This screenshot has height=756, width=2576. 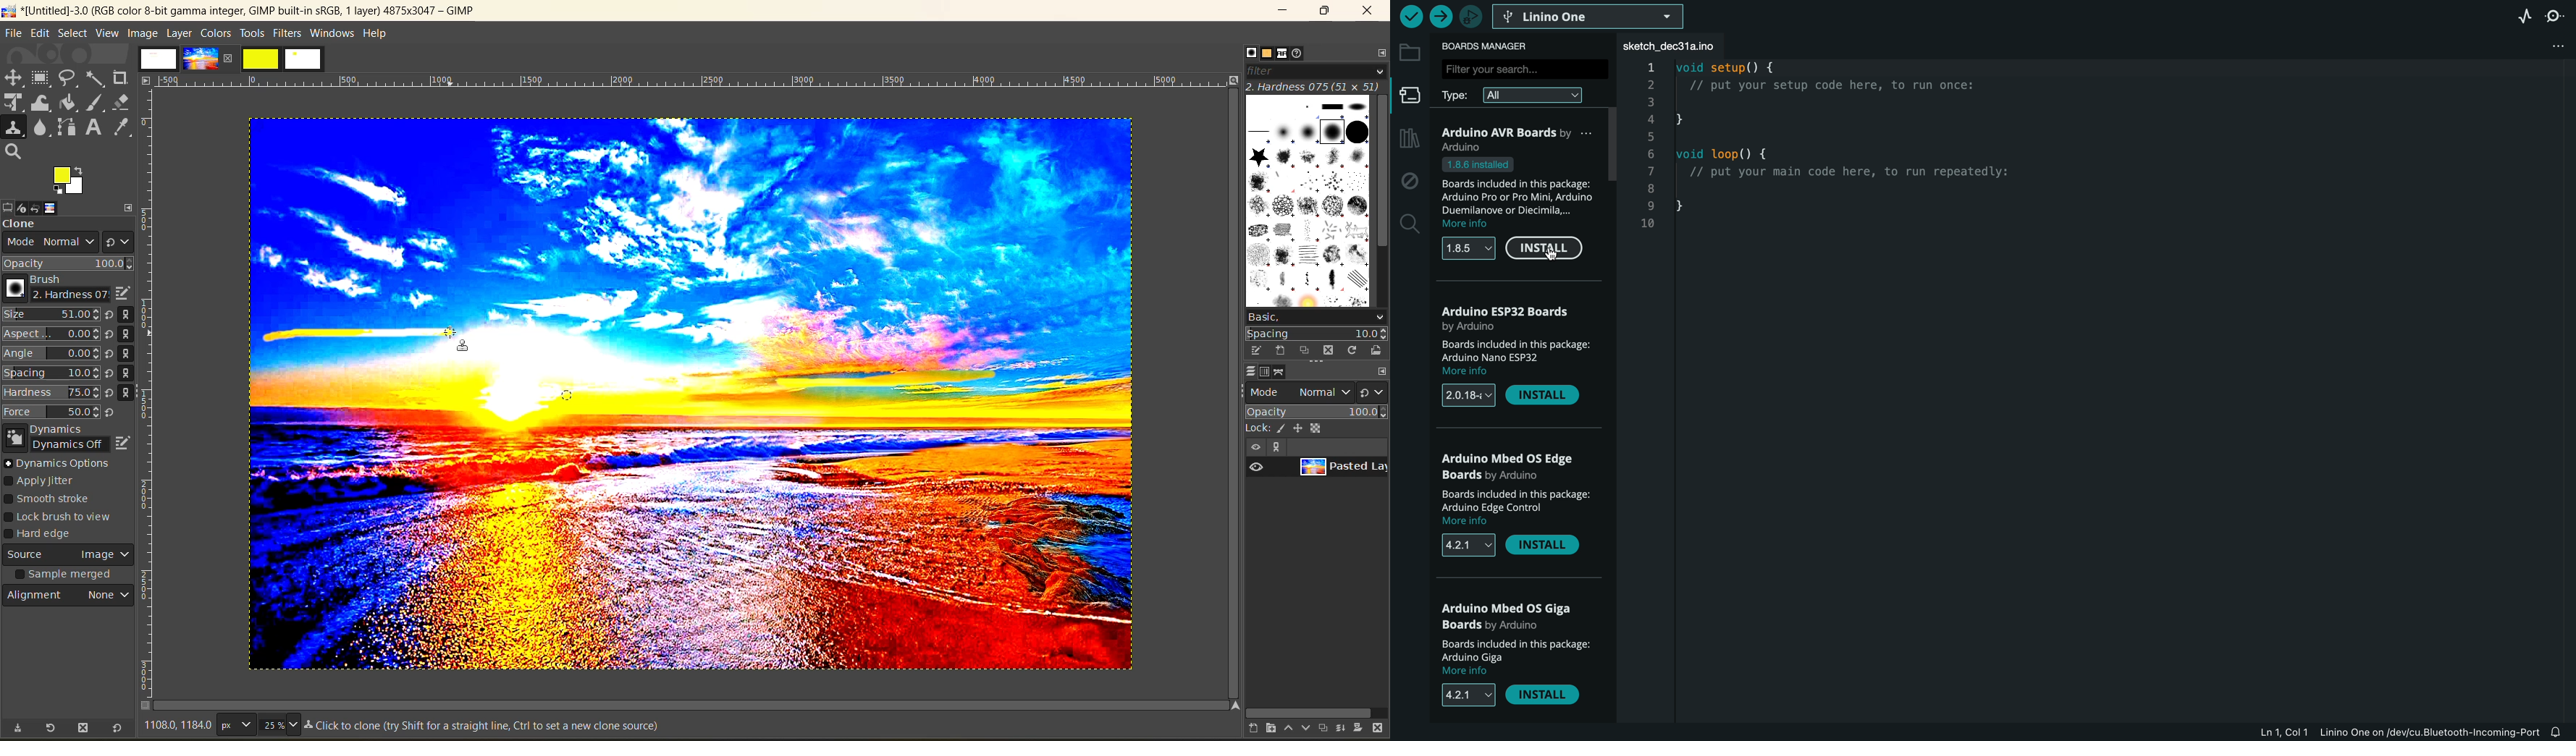 What do you see at coordinates (69, 556) in the screenshot?
I see `source` at bounding box center [69, 556].